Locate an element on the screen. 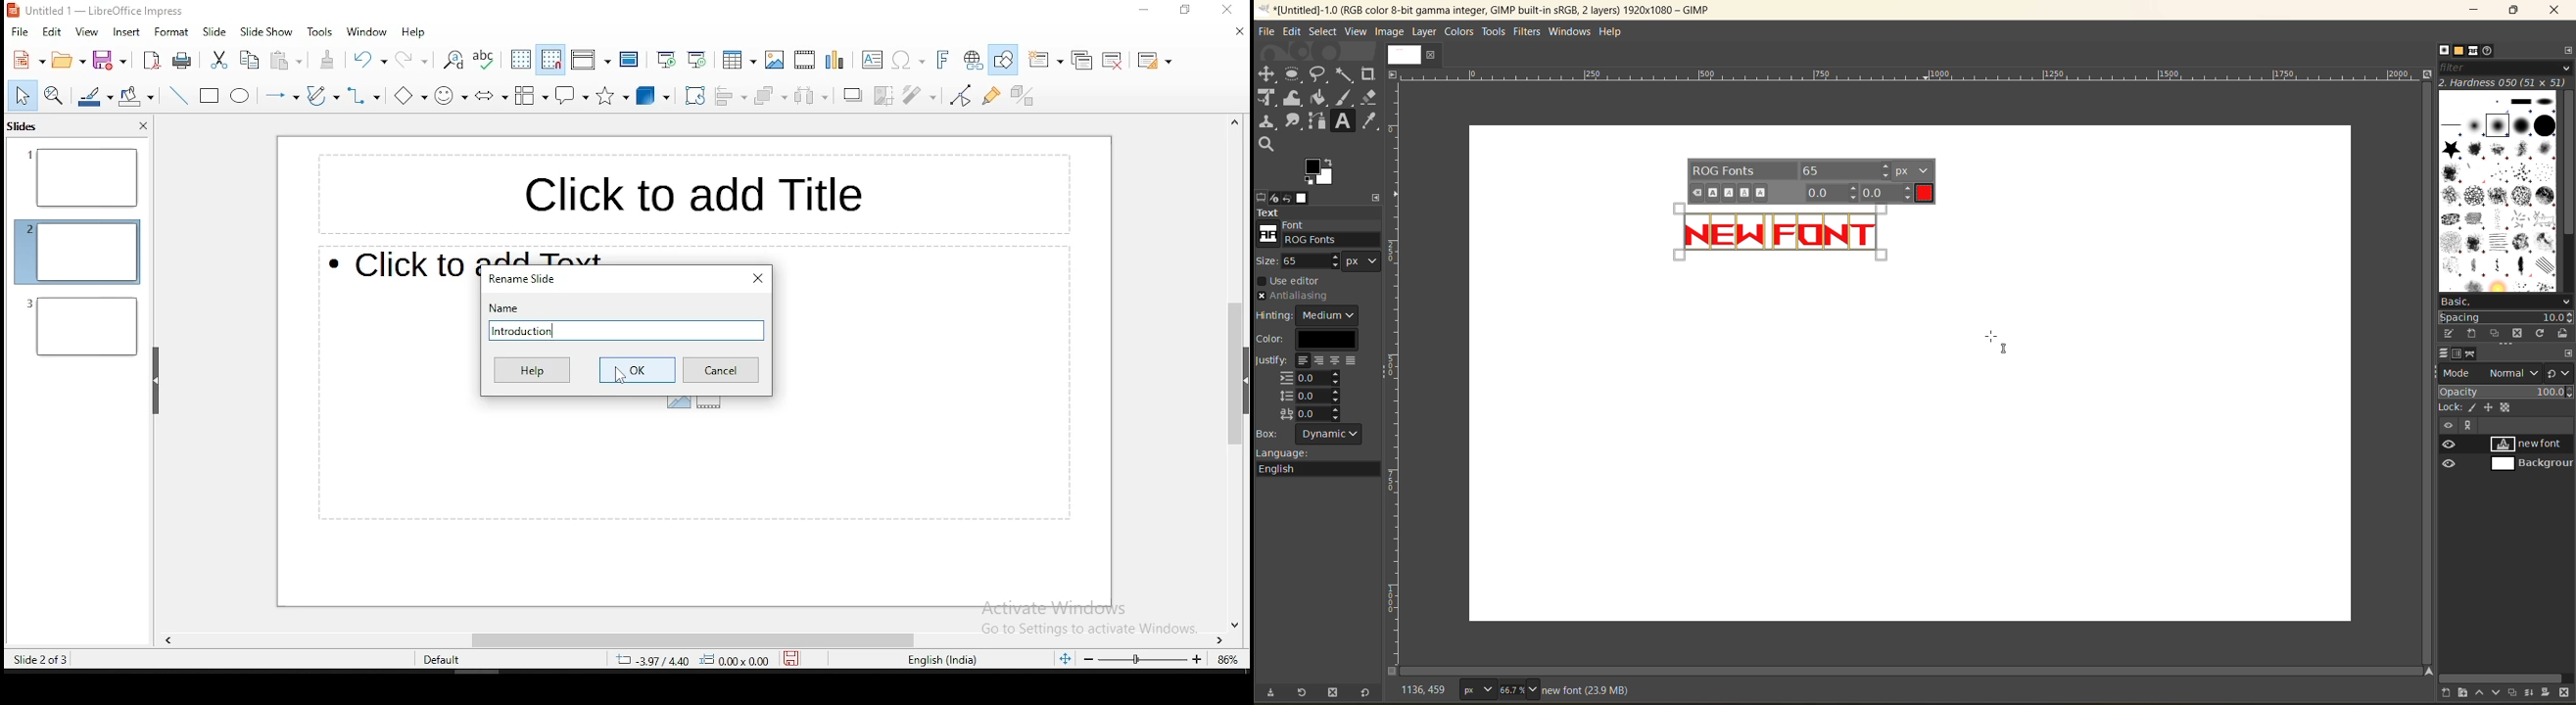 Image resolution: width=2576 pixels, height=728 pixels. format is located at coordinates (172, 31).